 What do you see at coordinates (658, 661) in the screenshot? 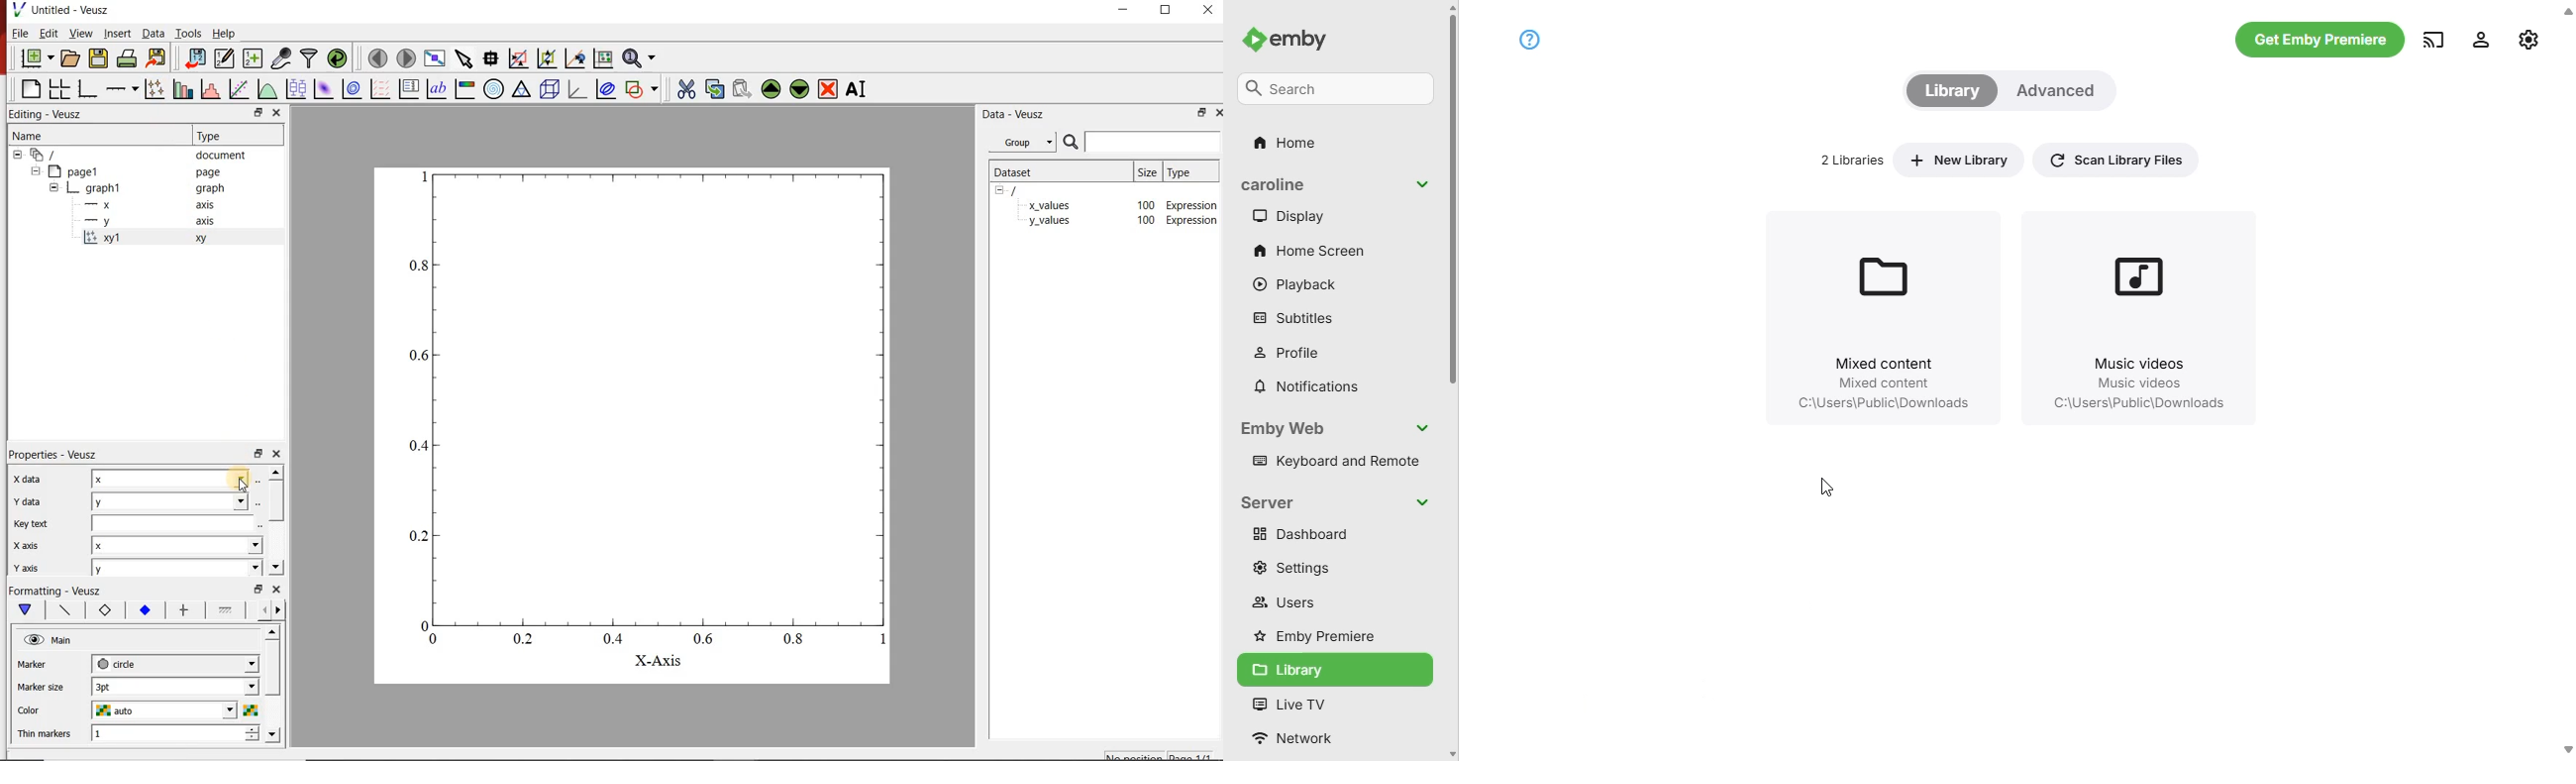
I see `X-Axis` at bounding box center [658, 661].